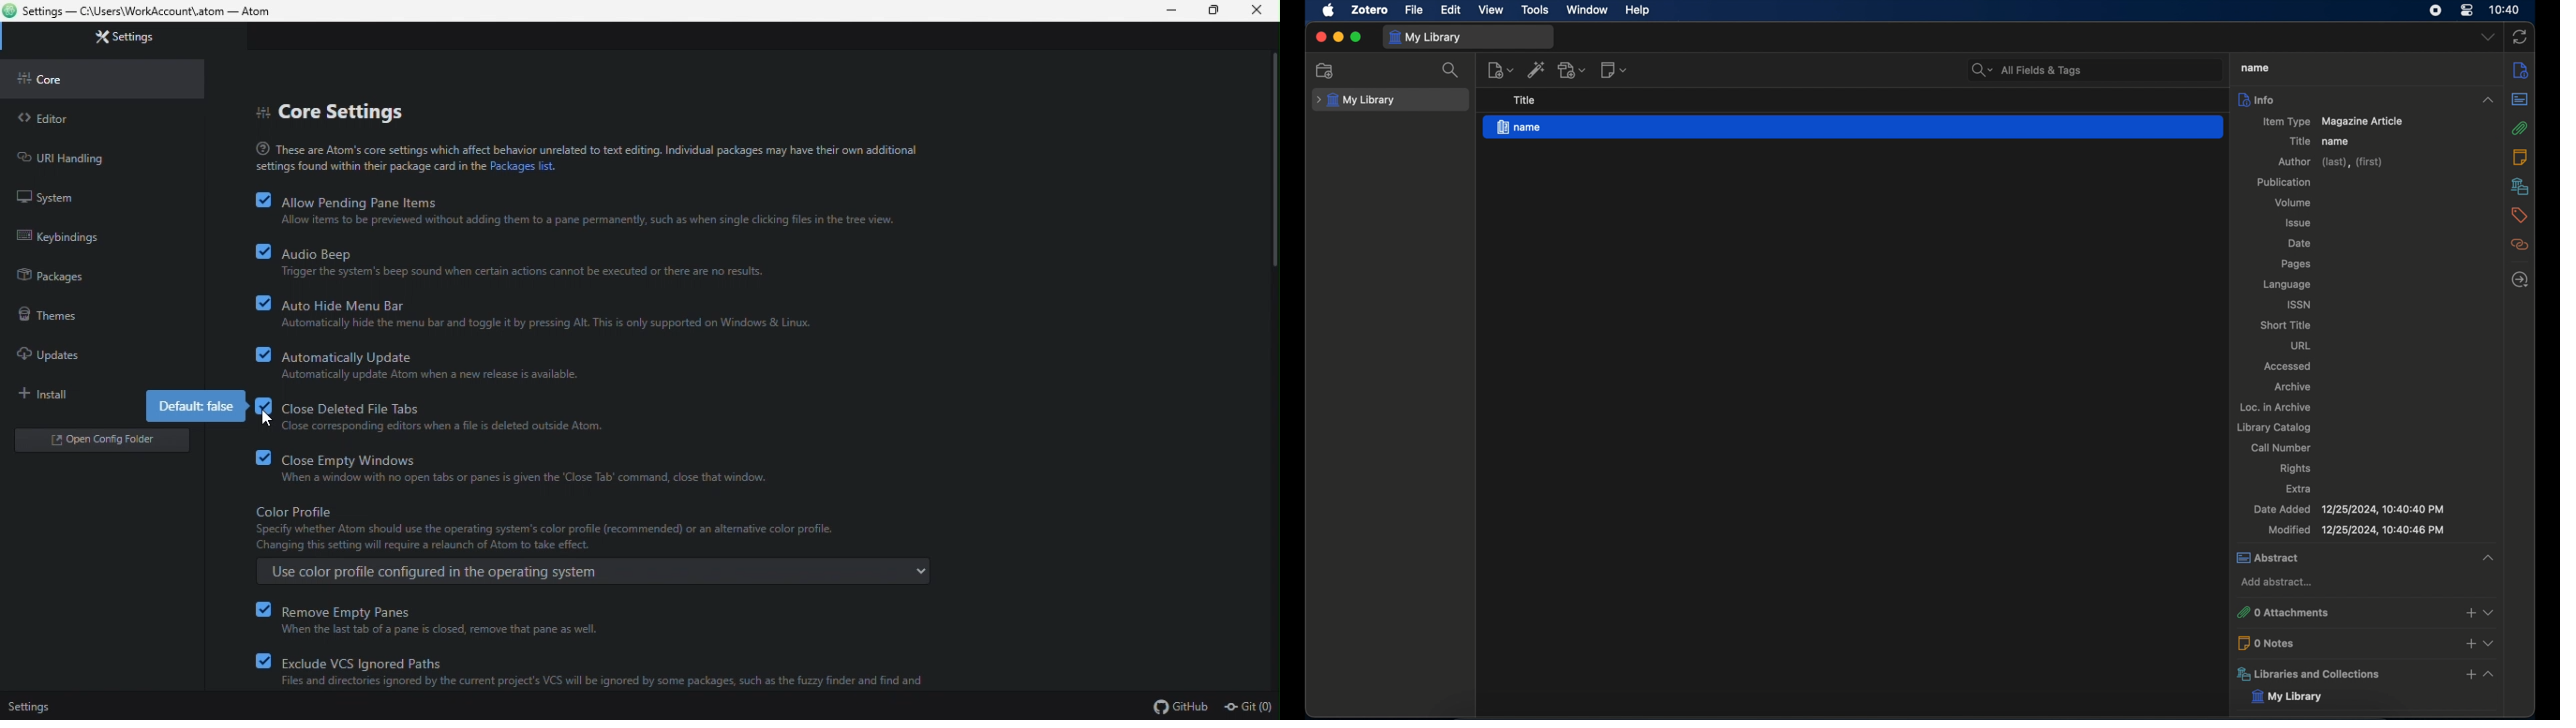  I want to click on add abstract, so click(2277, 582).